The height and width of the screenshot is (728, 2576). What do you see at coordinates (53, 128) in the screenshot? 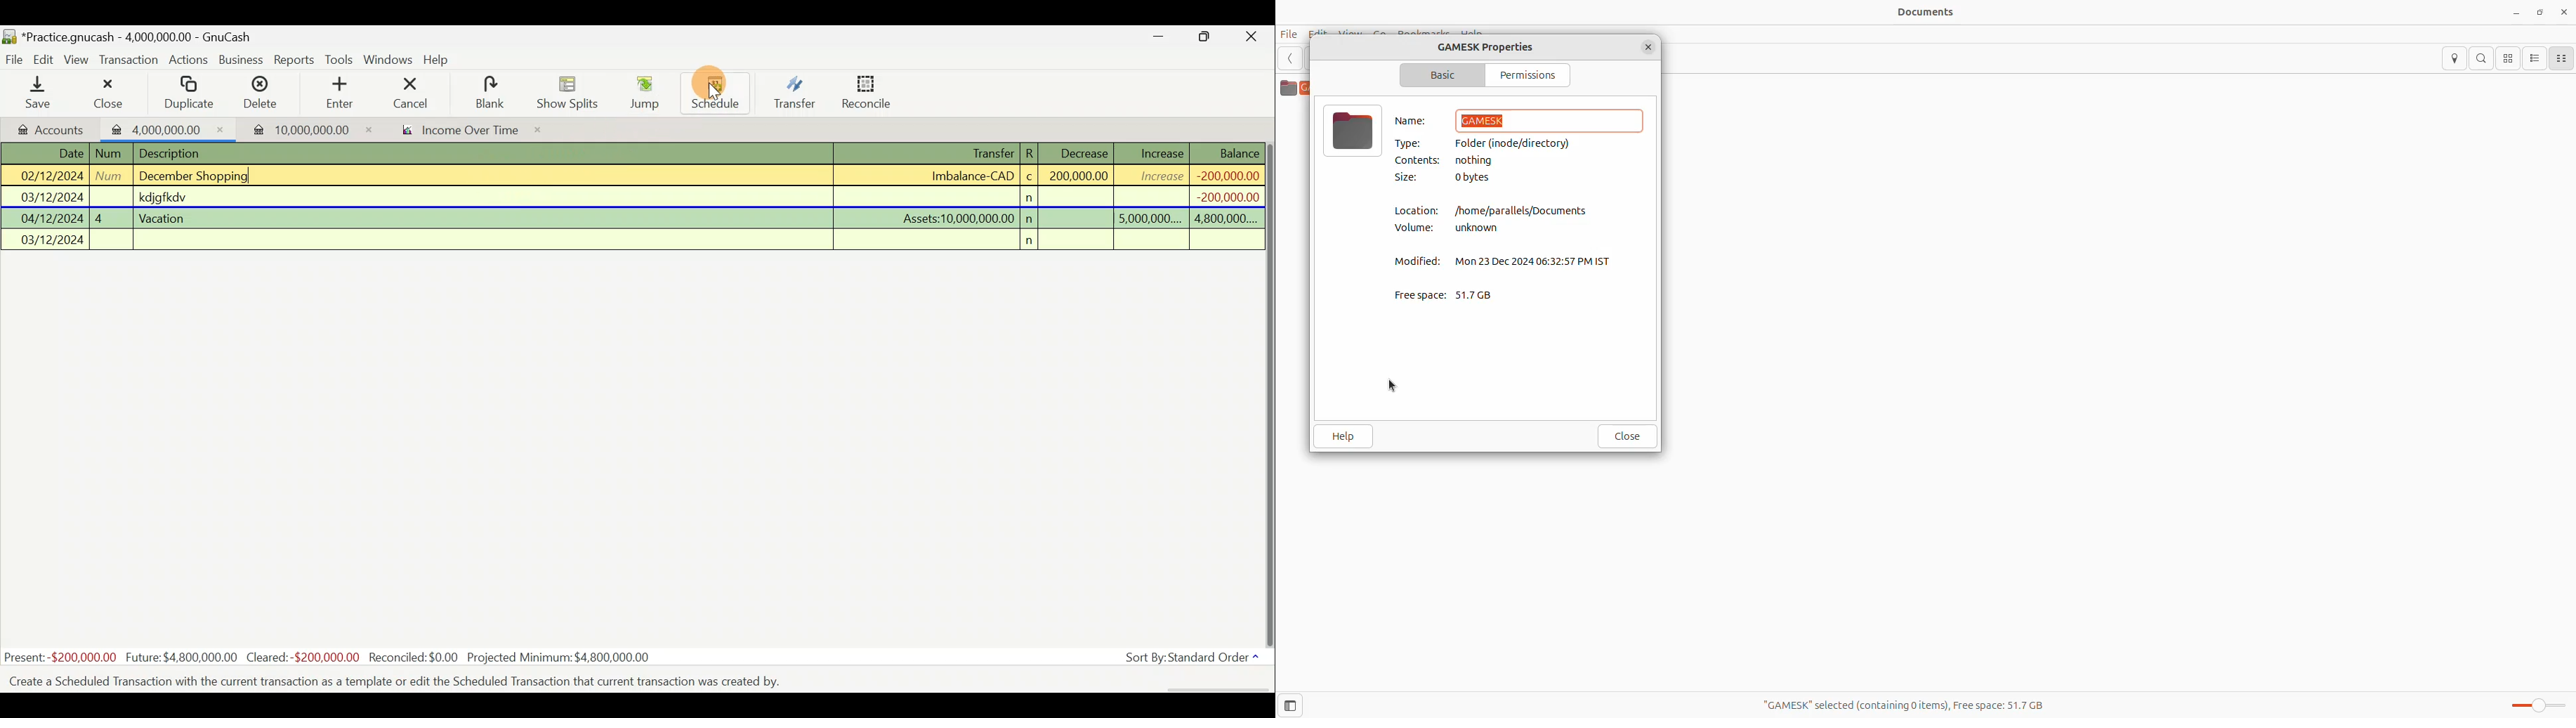
I see `Accounts` at bounding box center [53, 128].